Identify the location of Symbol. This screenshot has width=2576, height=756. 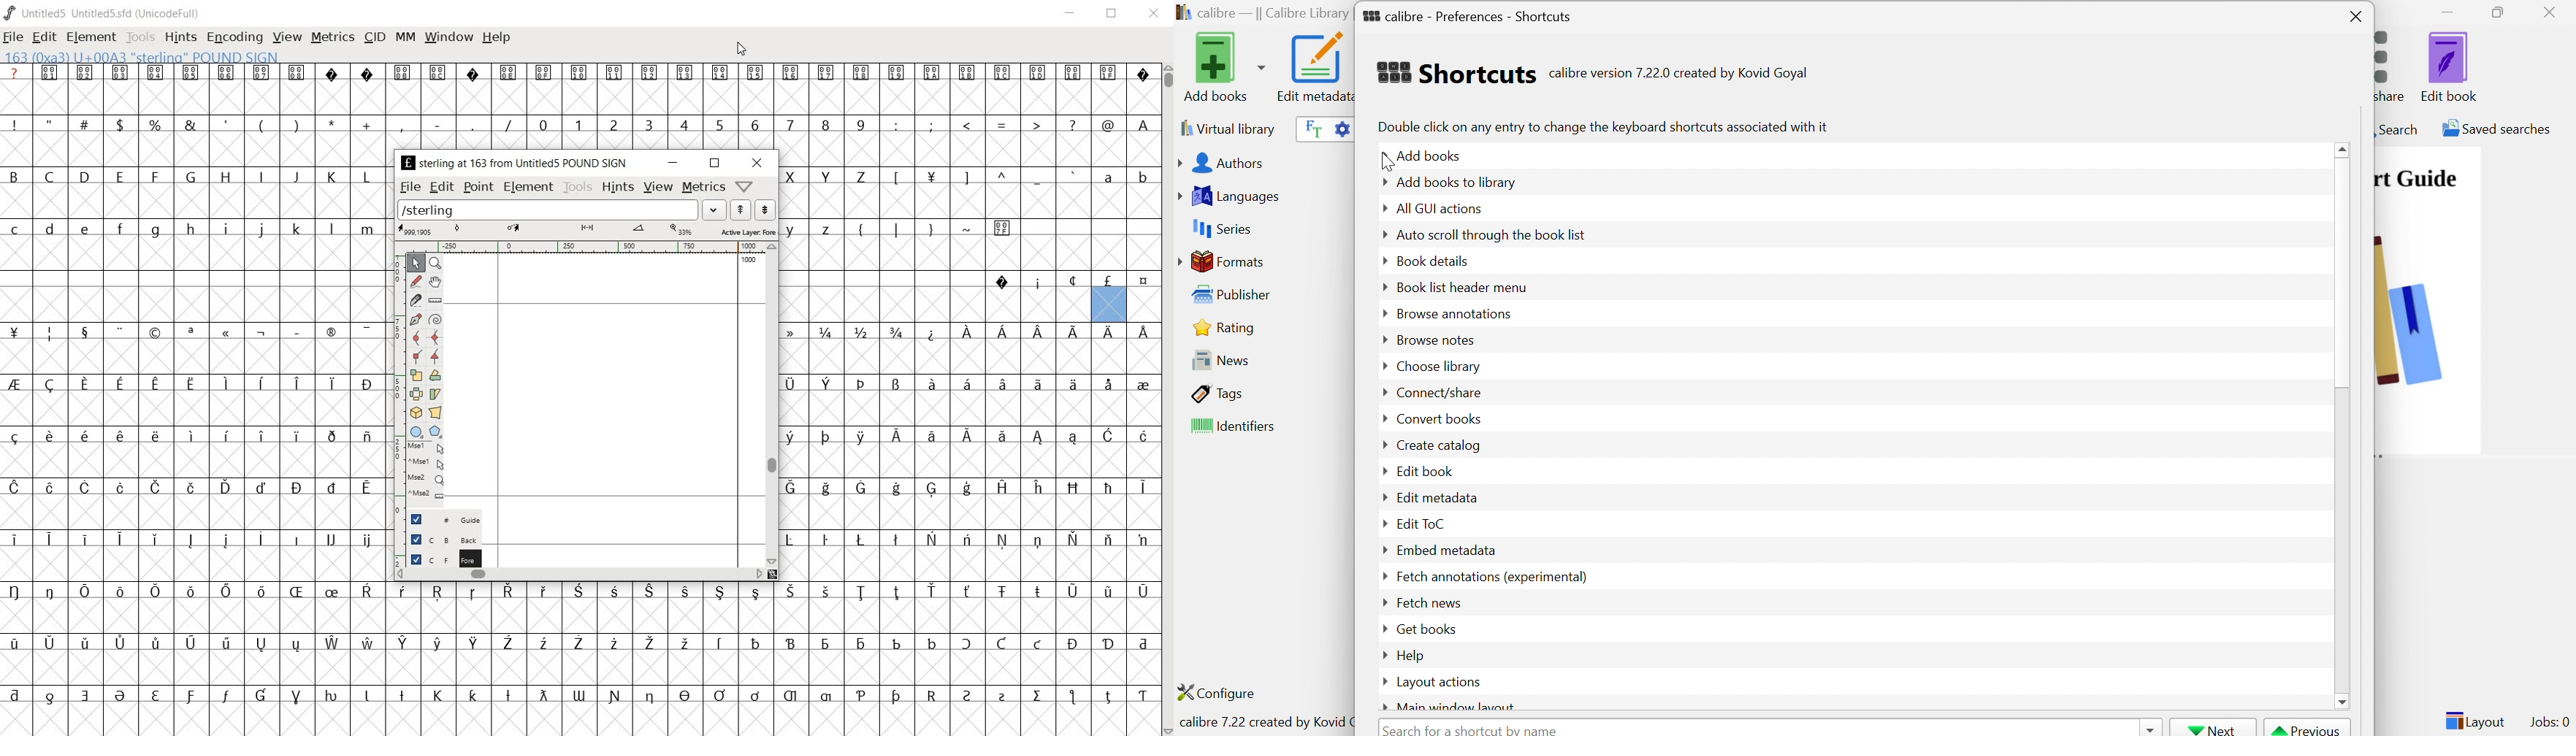
(898, 73).